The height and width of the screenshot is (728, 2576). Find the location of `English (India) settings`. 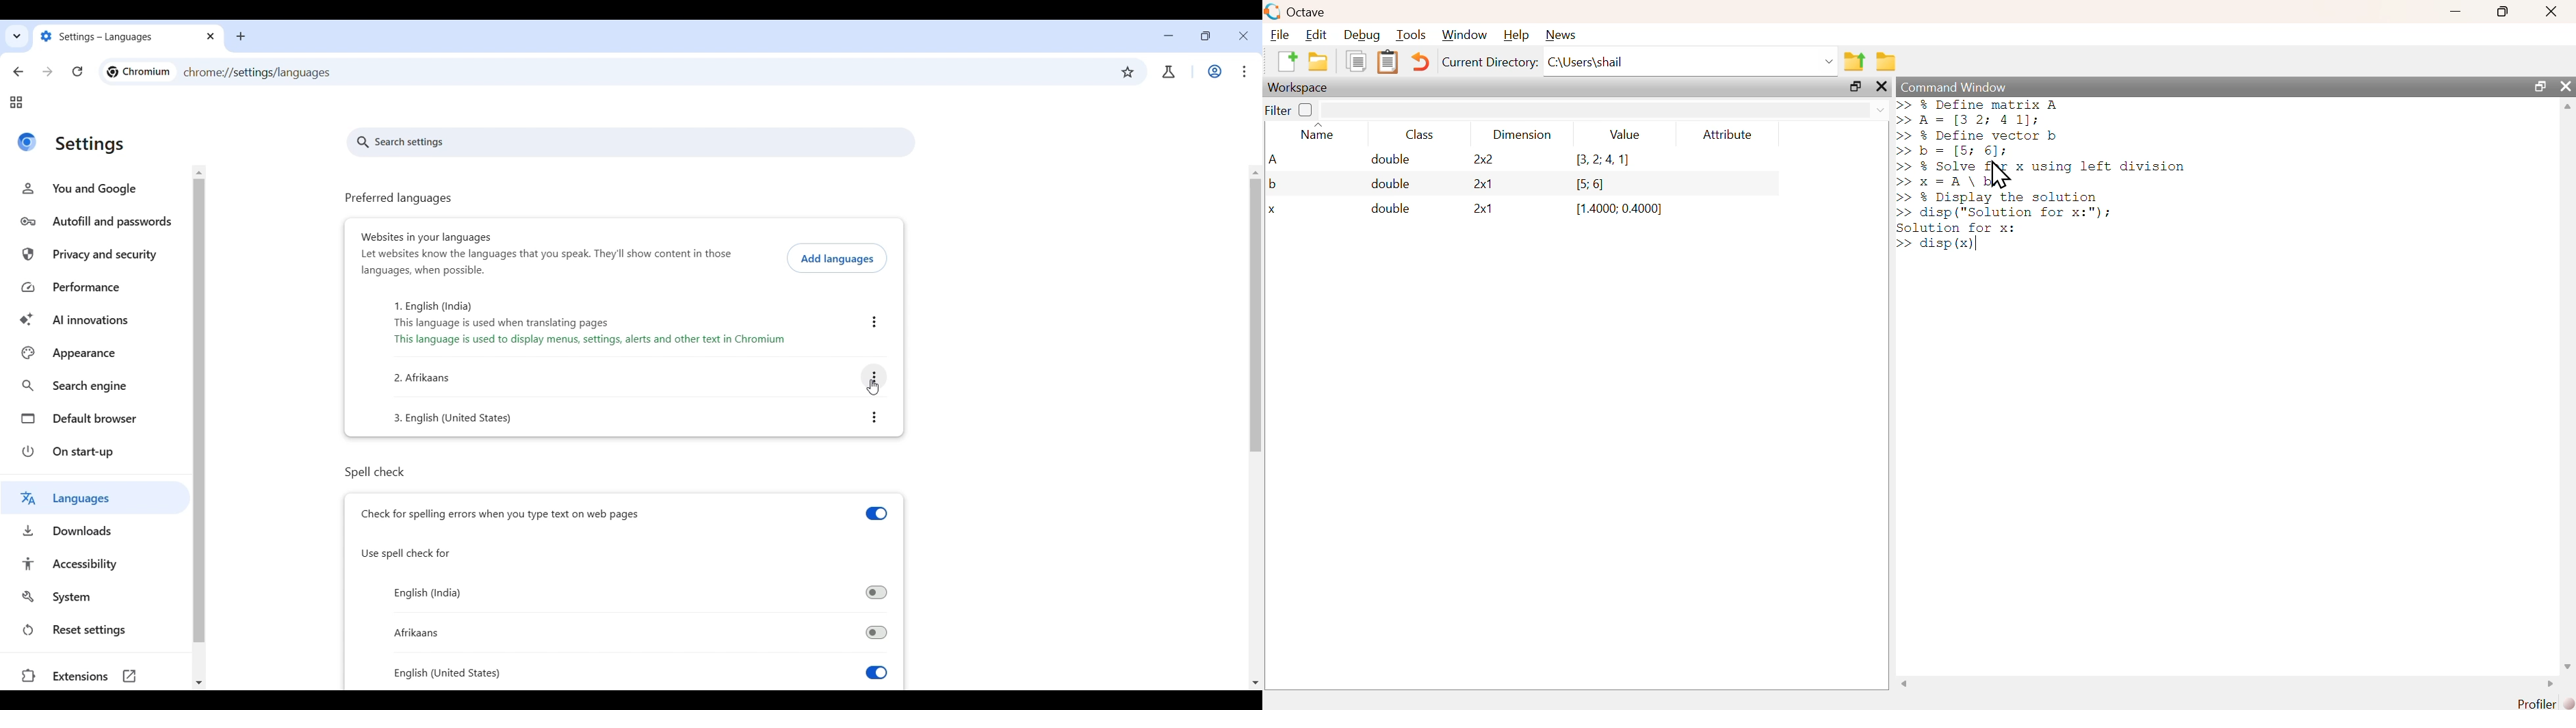

English (India) settings is located at coordinates (874, 322).